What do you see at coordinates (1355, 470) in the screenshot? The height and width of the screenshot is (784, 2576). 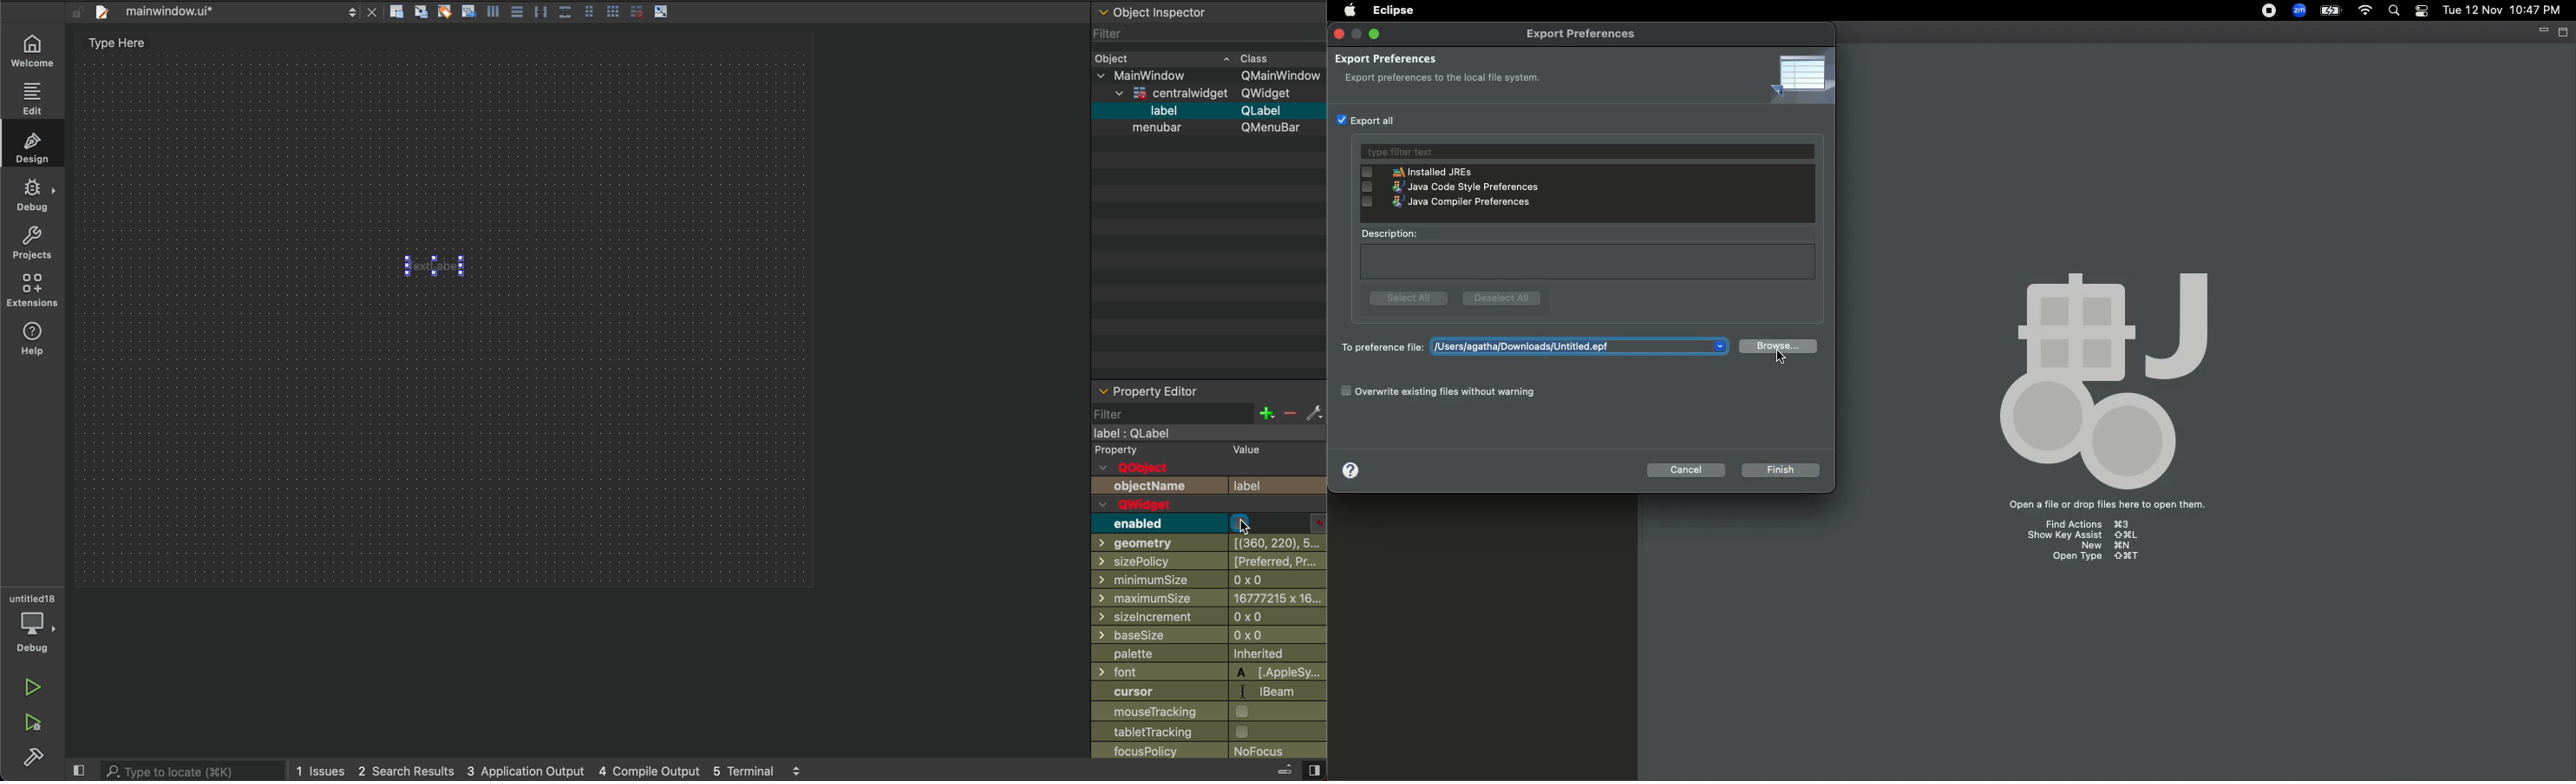 I see `Help` at bounding box center [1355, 470].